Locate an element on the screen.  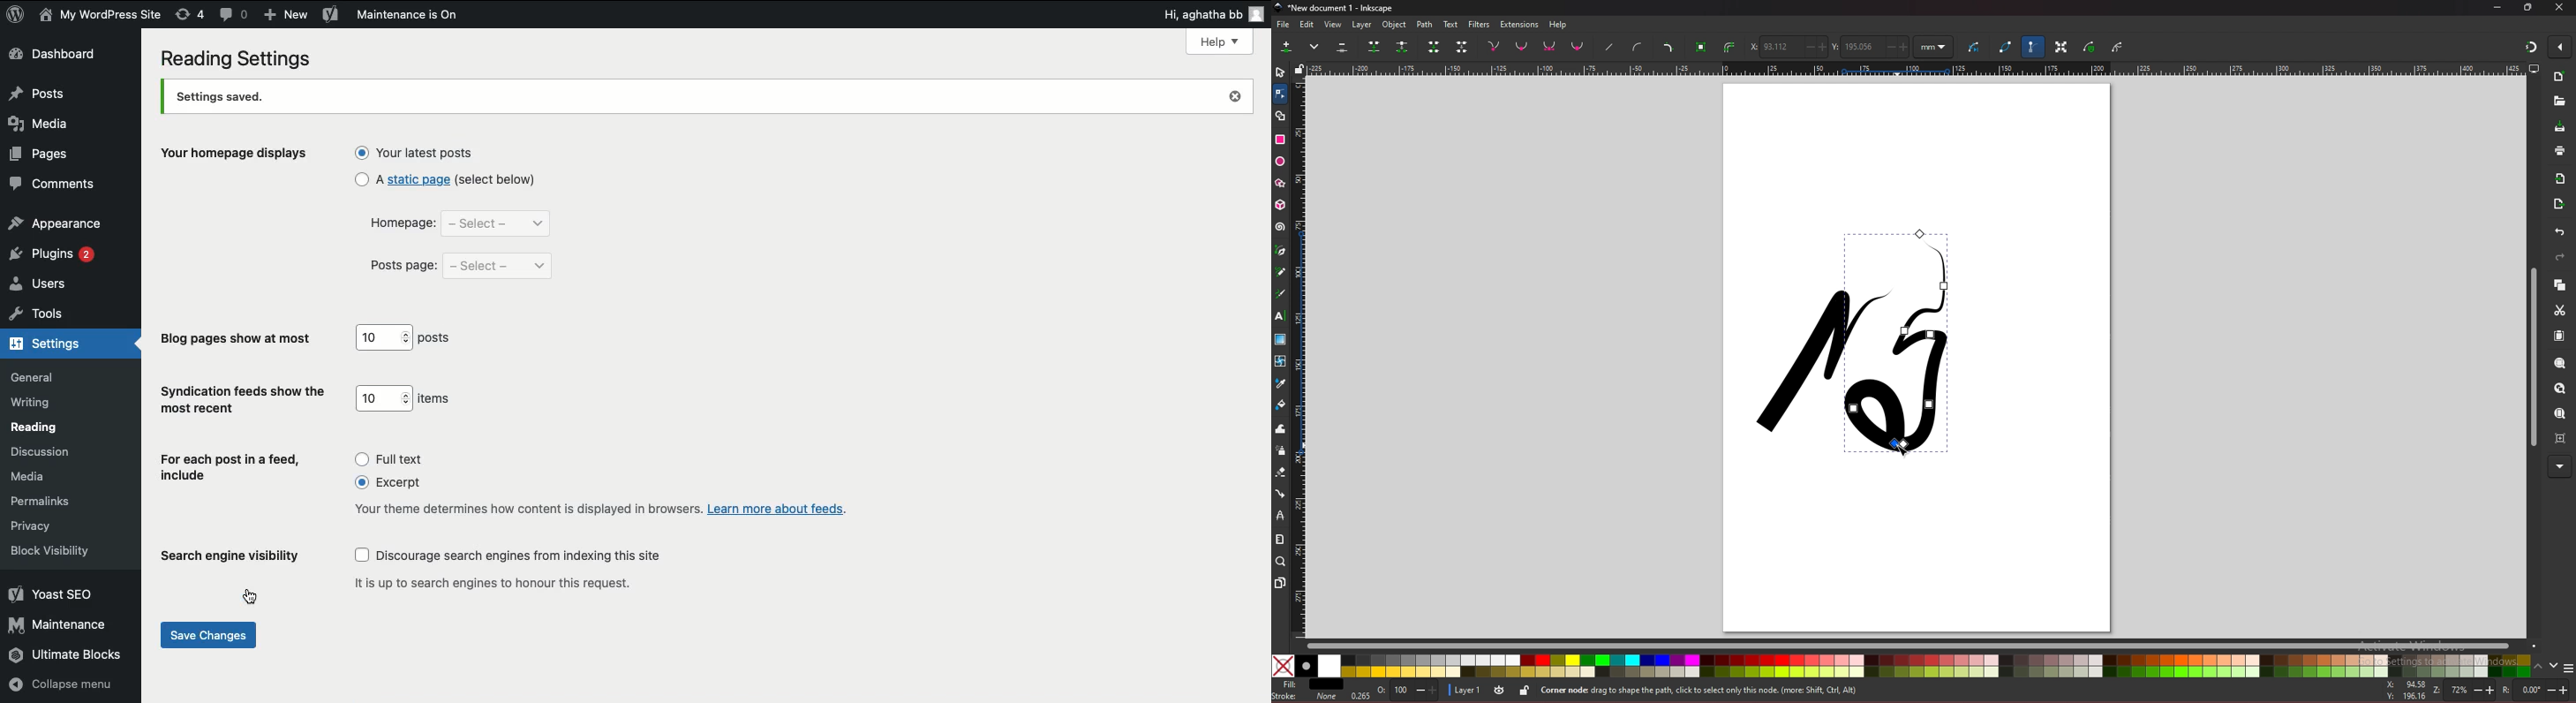
close is located at coordinates (1235, 96).